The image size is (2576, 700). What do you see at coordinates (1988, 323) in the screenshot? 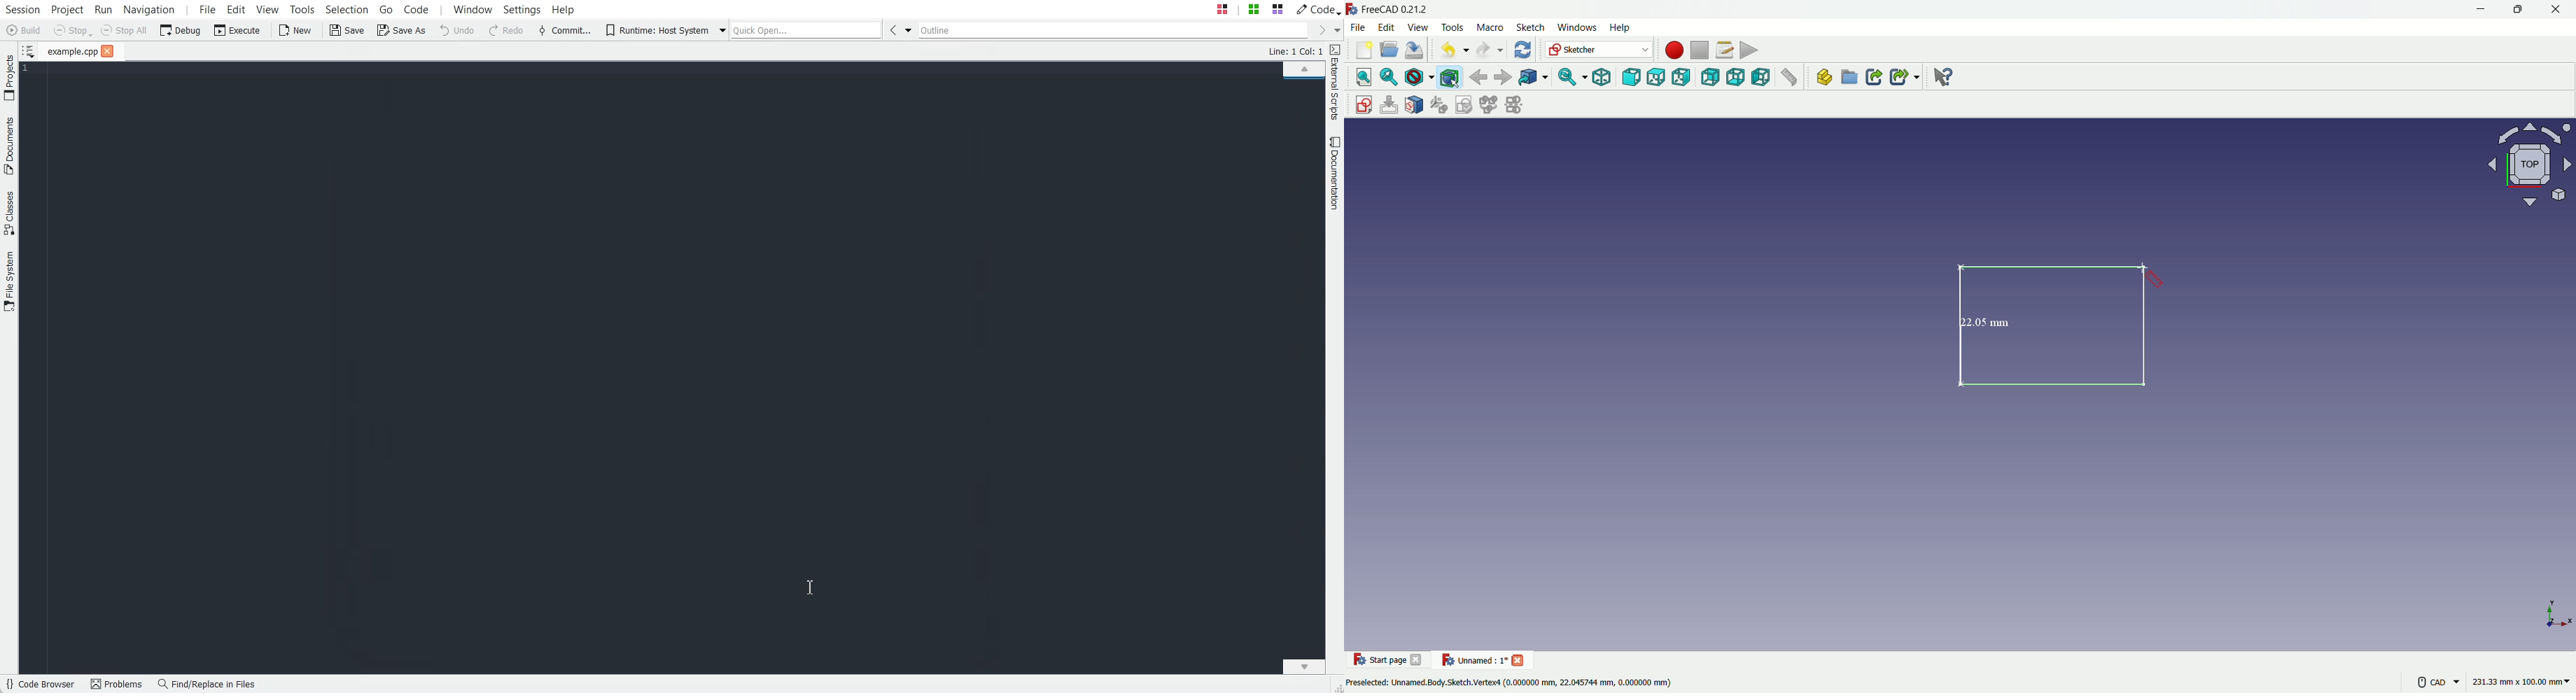
I see `22.05 mm` at bounding box center [1988, 323].